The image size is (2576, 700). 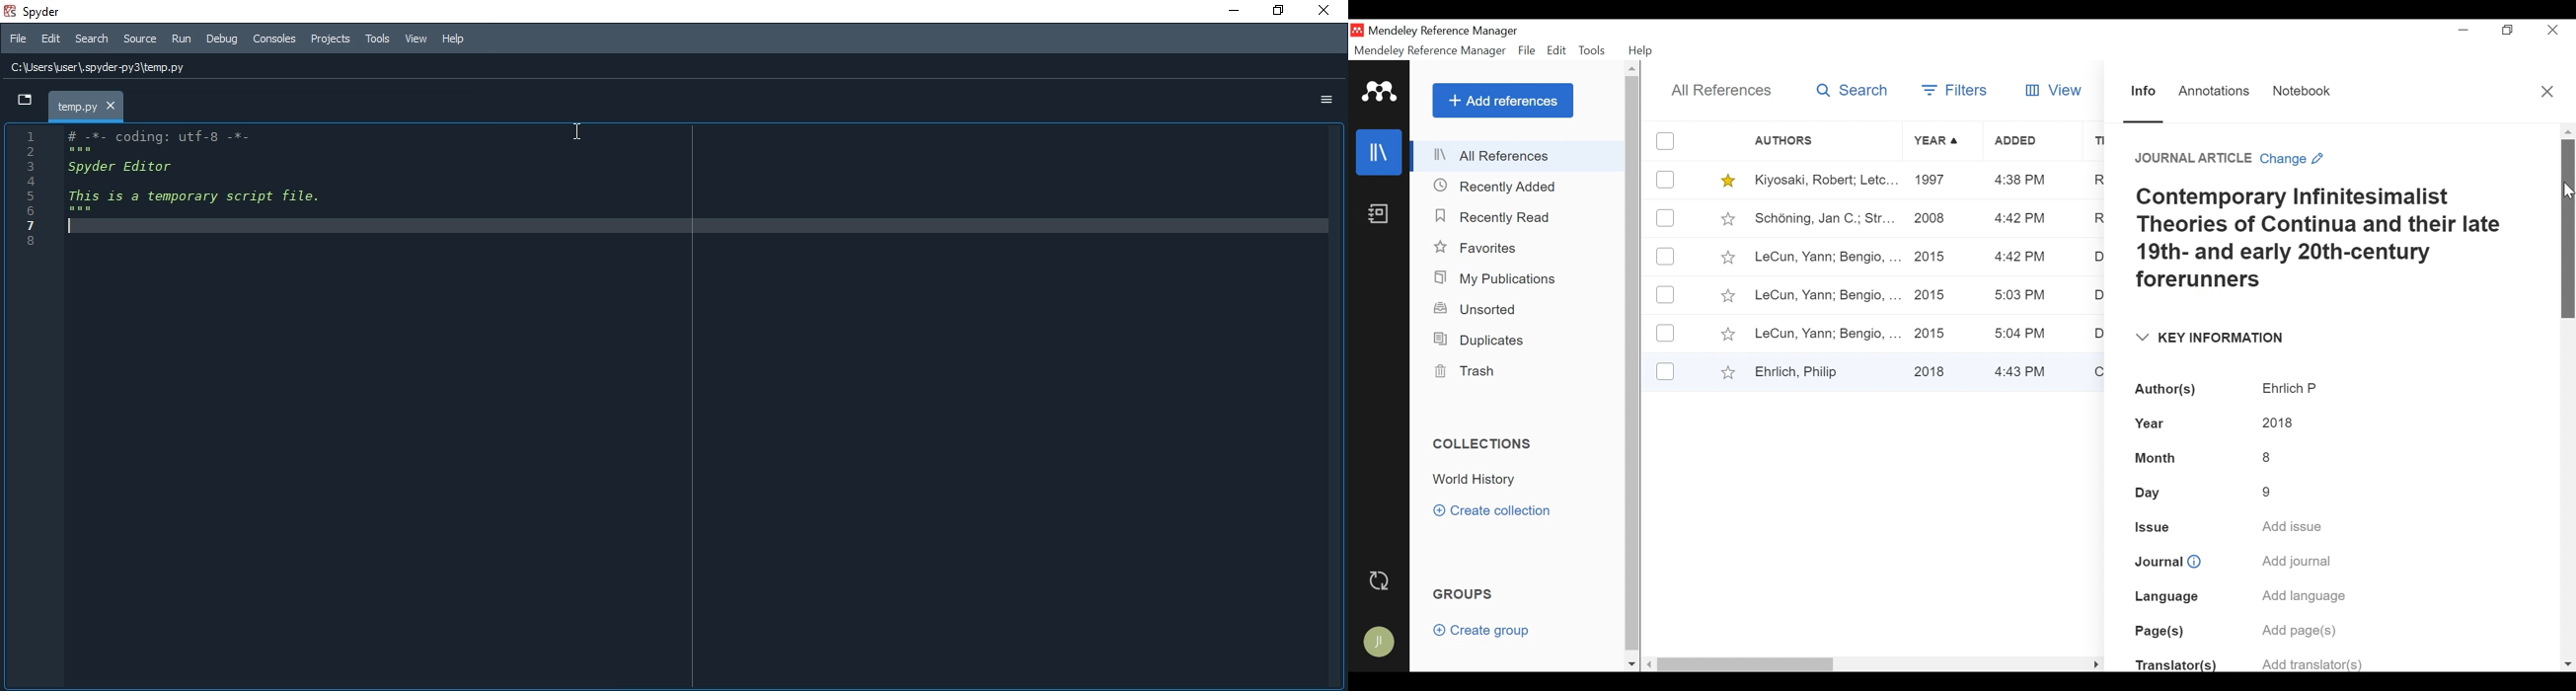 What do you see at coordinates (1641, 51) in the screenshot?
I see `Help` at bounding box center [1641, 51].